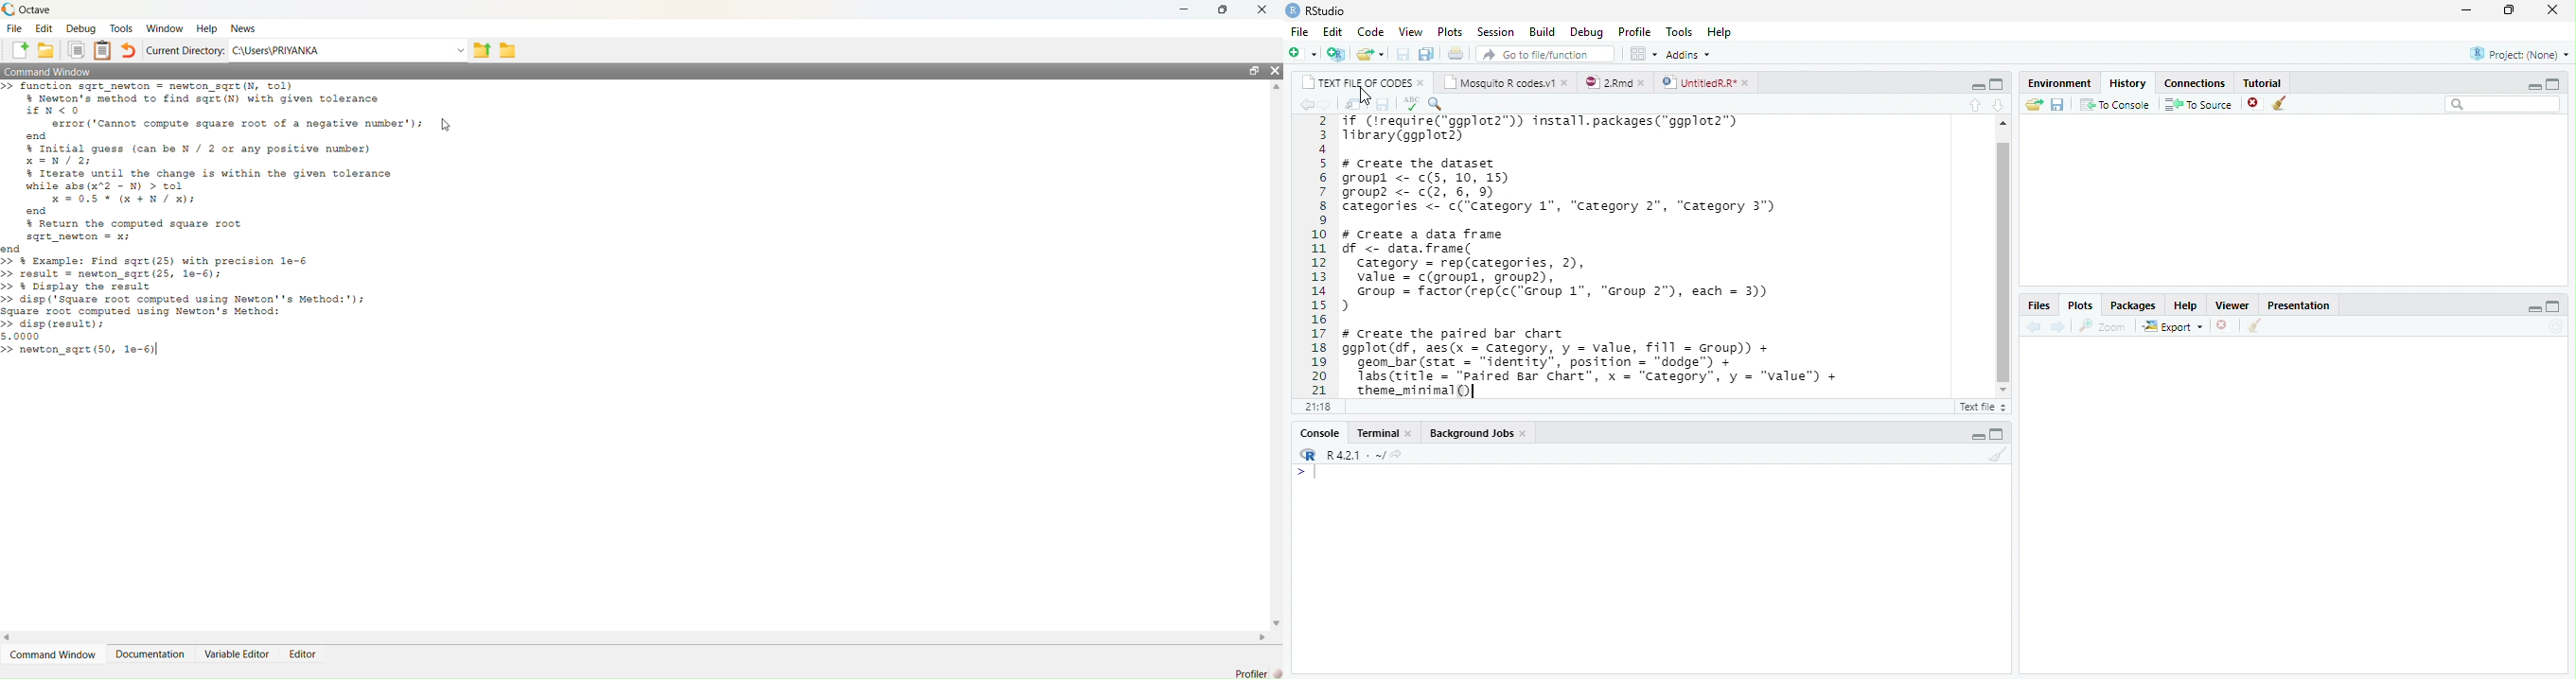 This screenshot has width=2576, height=700. Describe the element at coordinates (1383, 104) in the screenshot. I see `save current document` at that location.